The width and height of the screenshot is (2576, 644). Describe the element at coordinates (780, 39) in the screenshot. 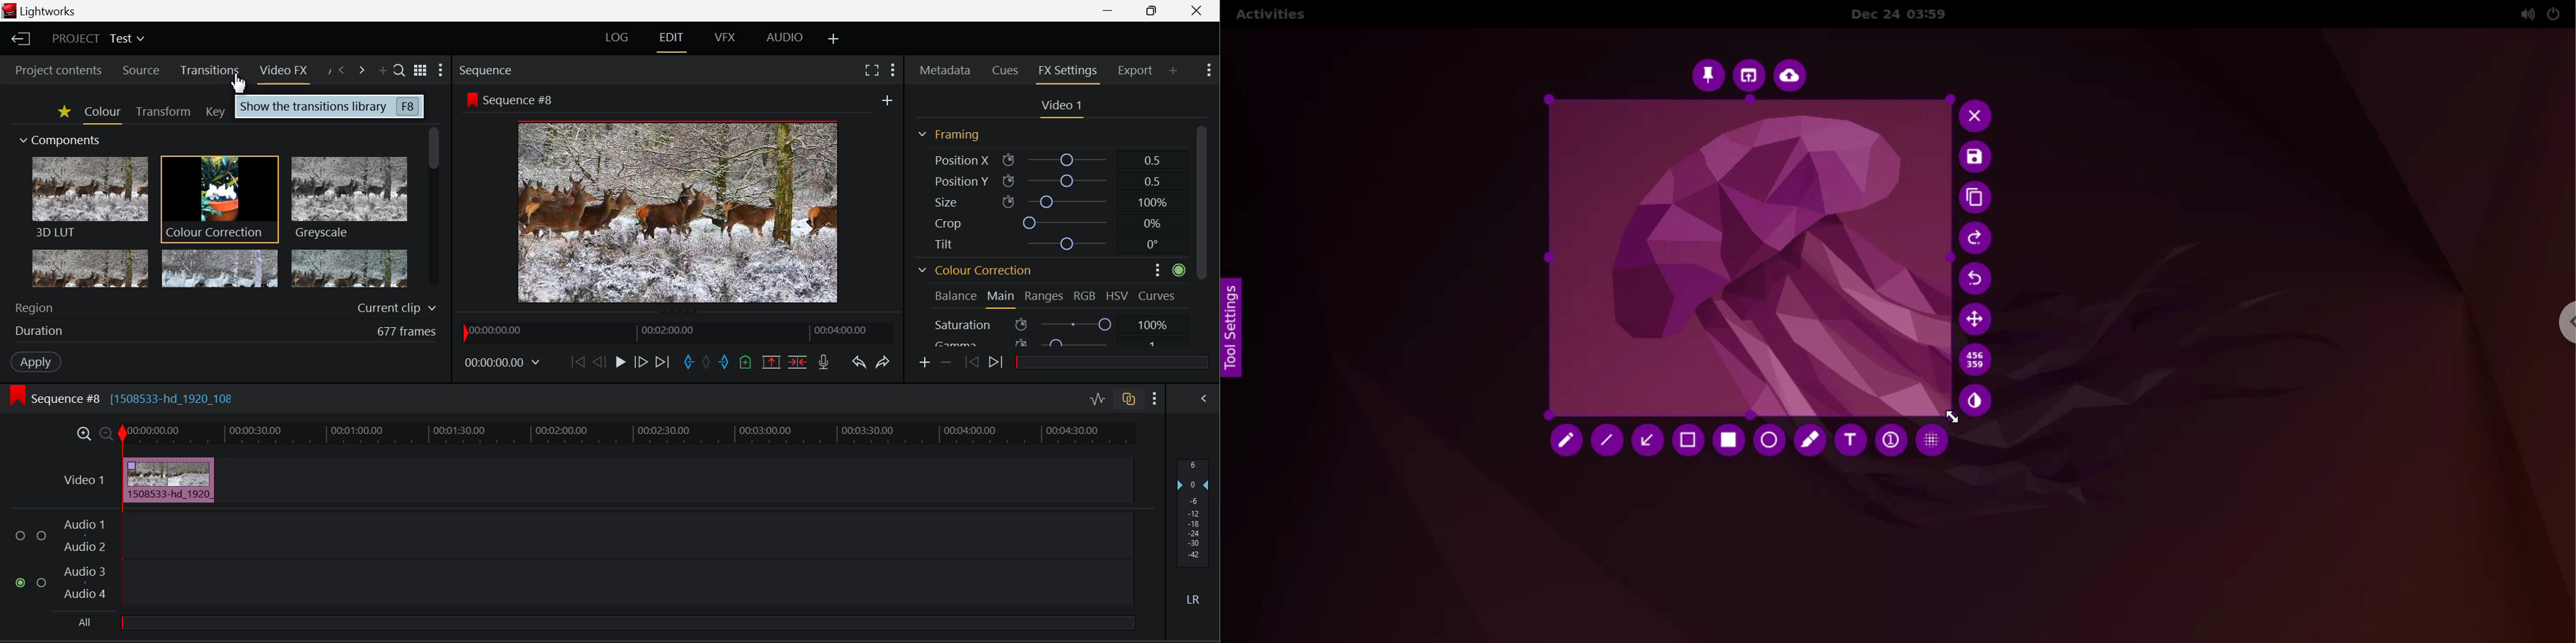

I see `AUDIO Layout` at that location.